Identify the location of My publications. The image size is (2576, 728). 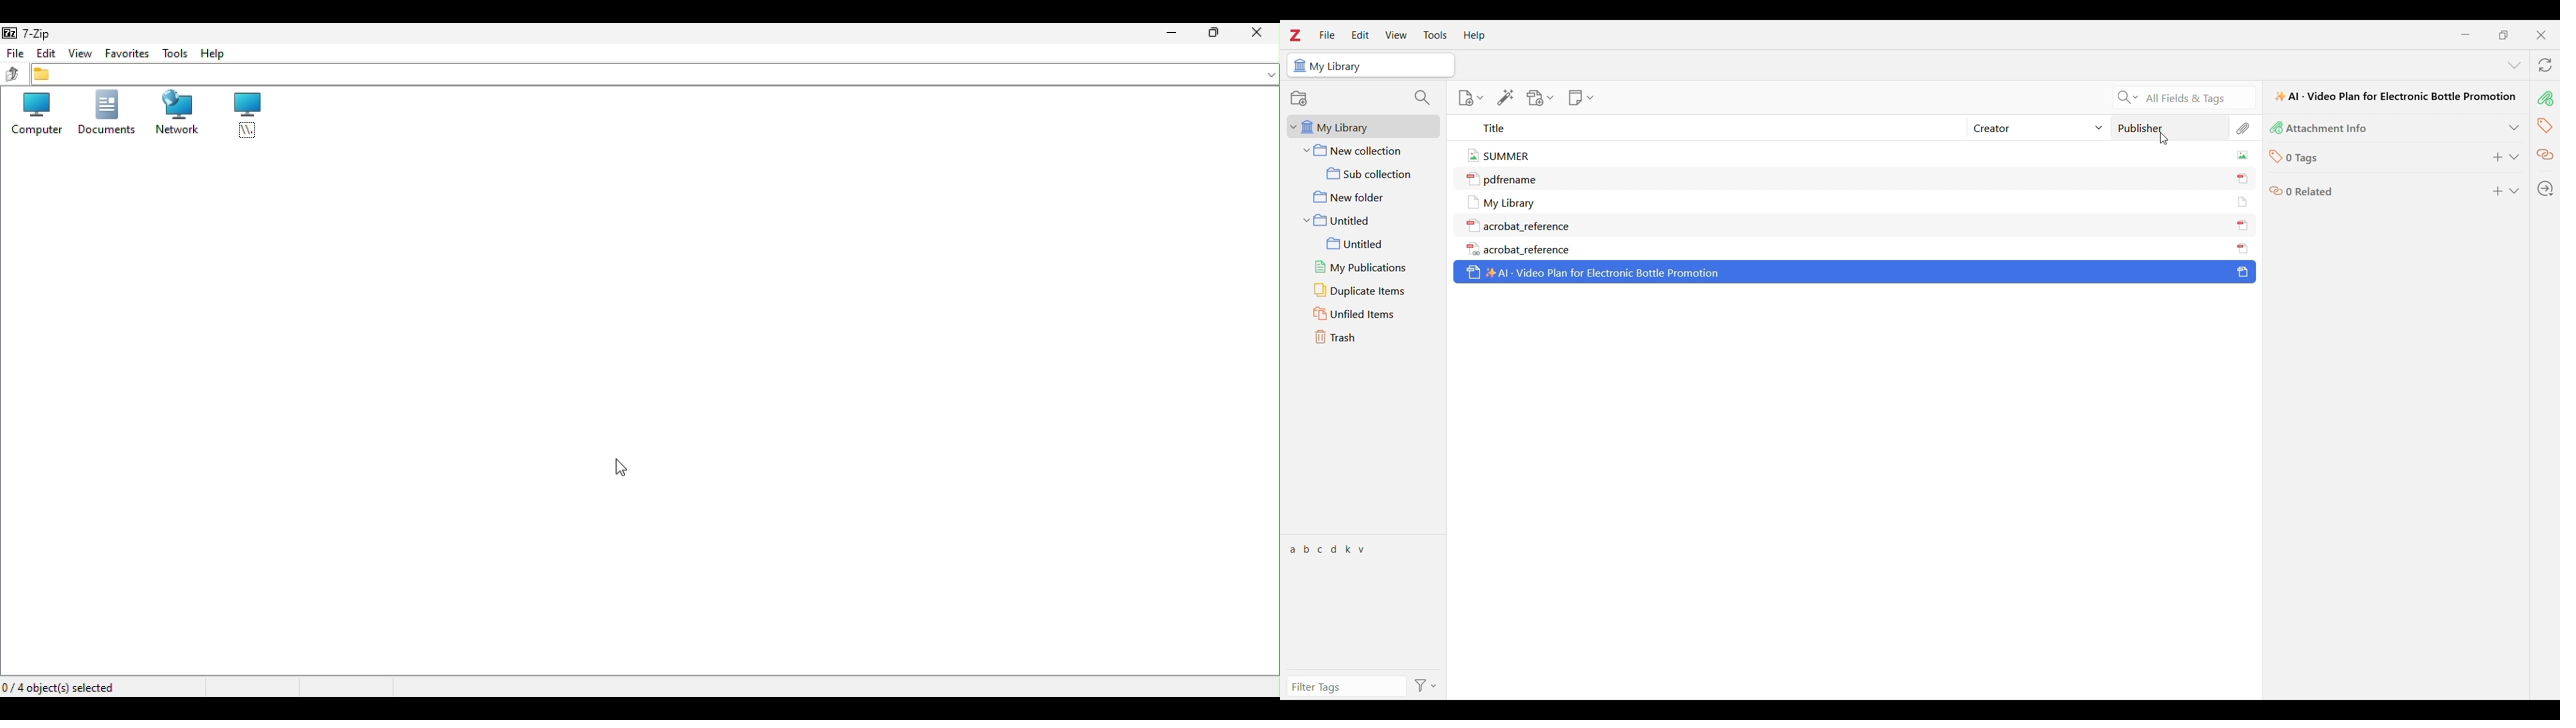
(1367, 268).